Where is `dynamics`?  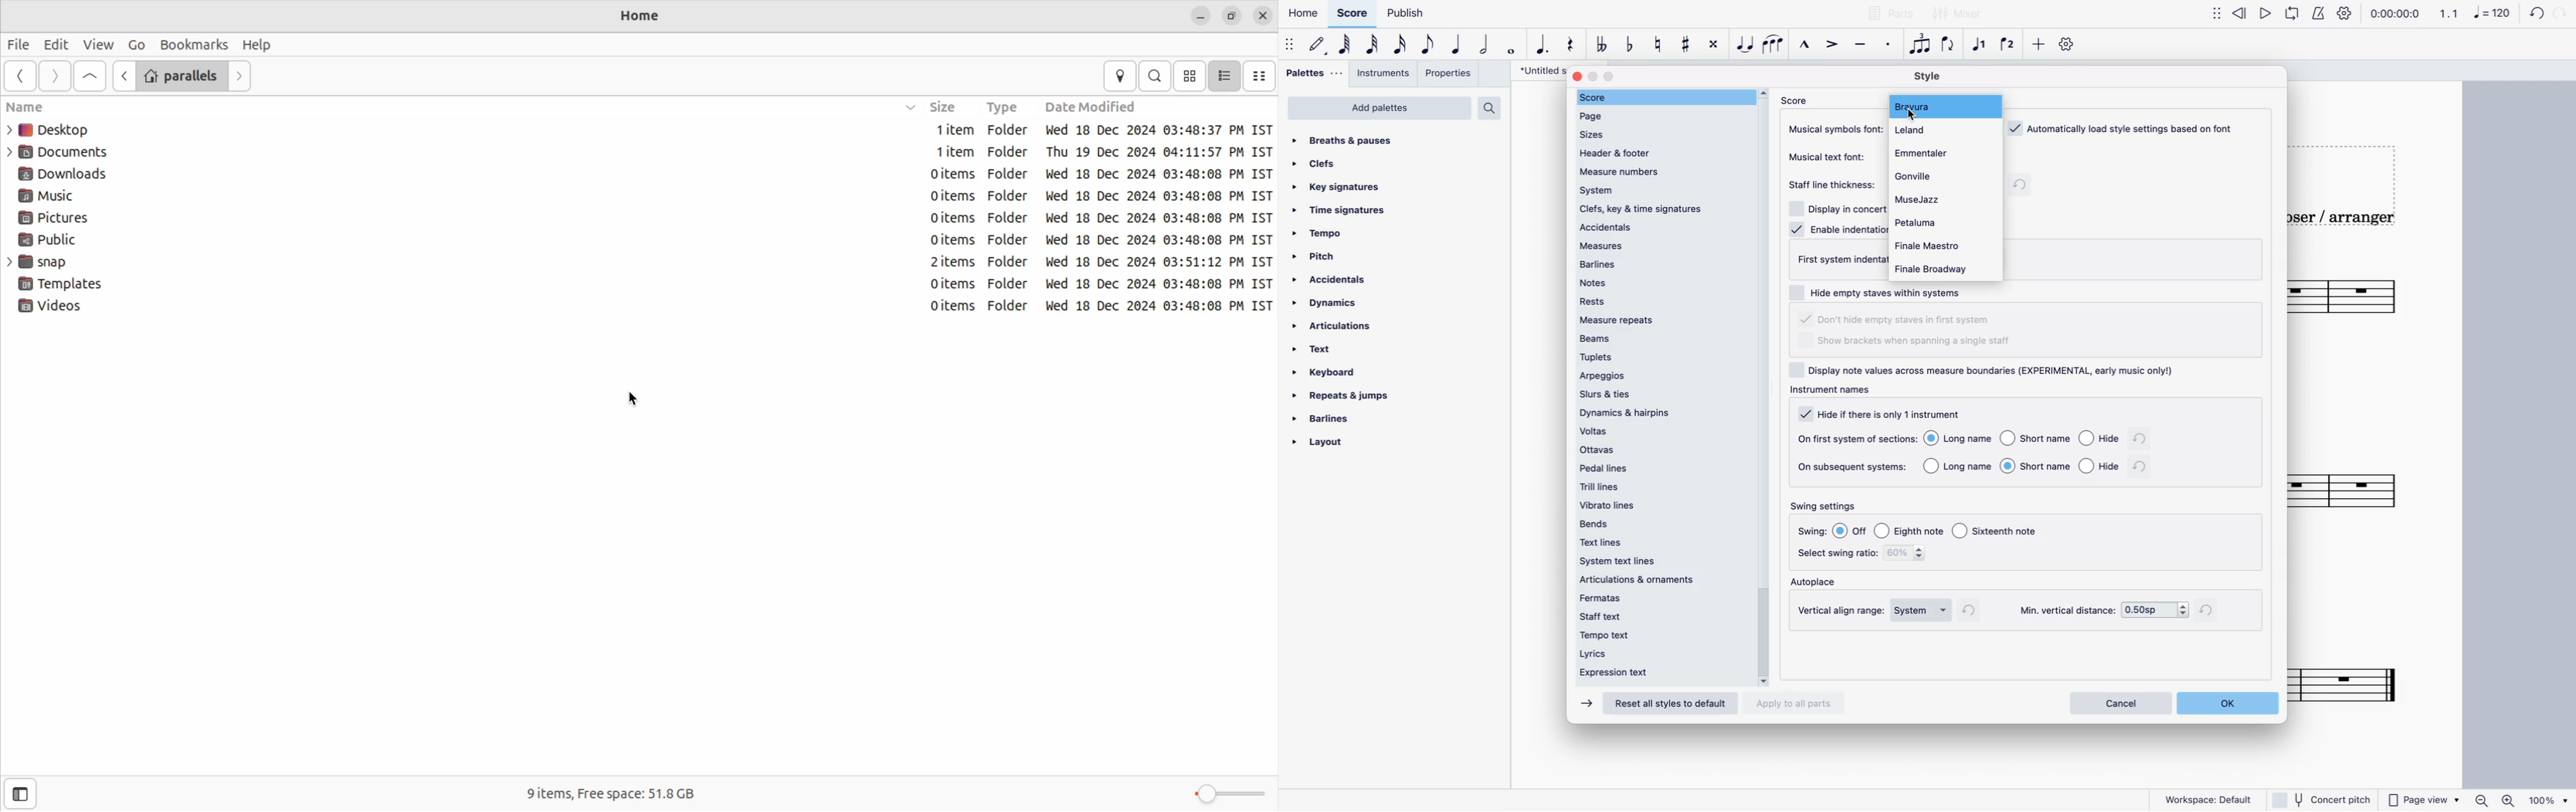 dynamics is located at coordinates (1328, 304).